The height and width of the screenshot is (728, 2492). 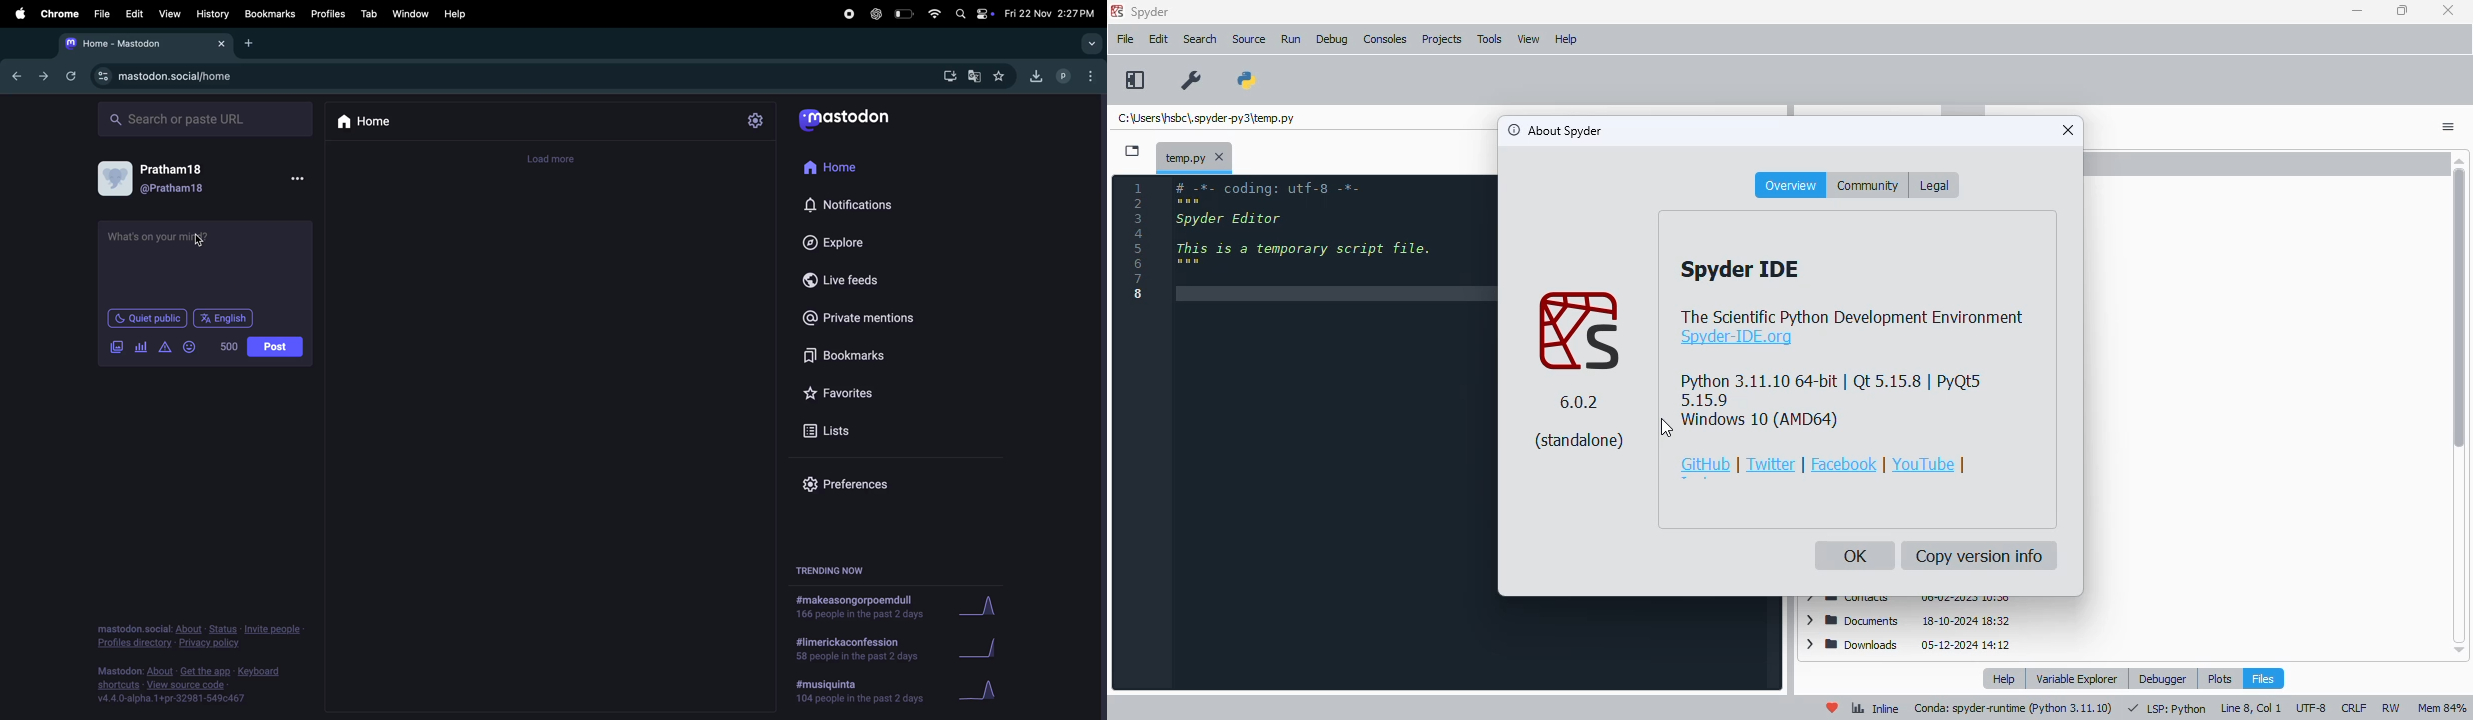 What do you see at coordinates (2076, 678) in the screenshot?
I see `variable explorer` at bounding box center [2076, 678].